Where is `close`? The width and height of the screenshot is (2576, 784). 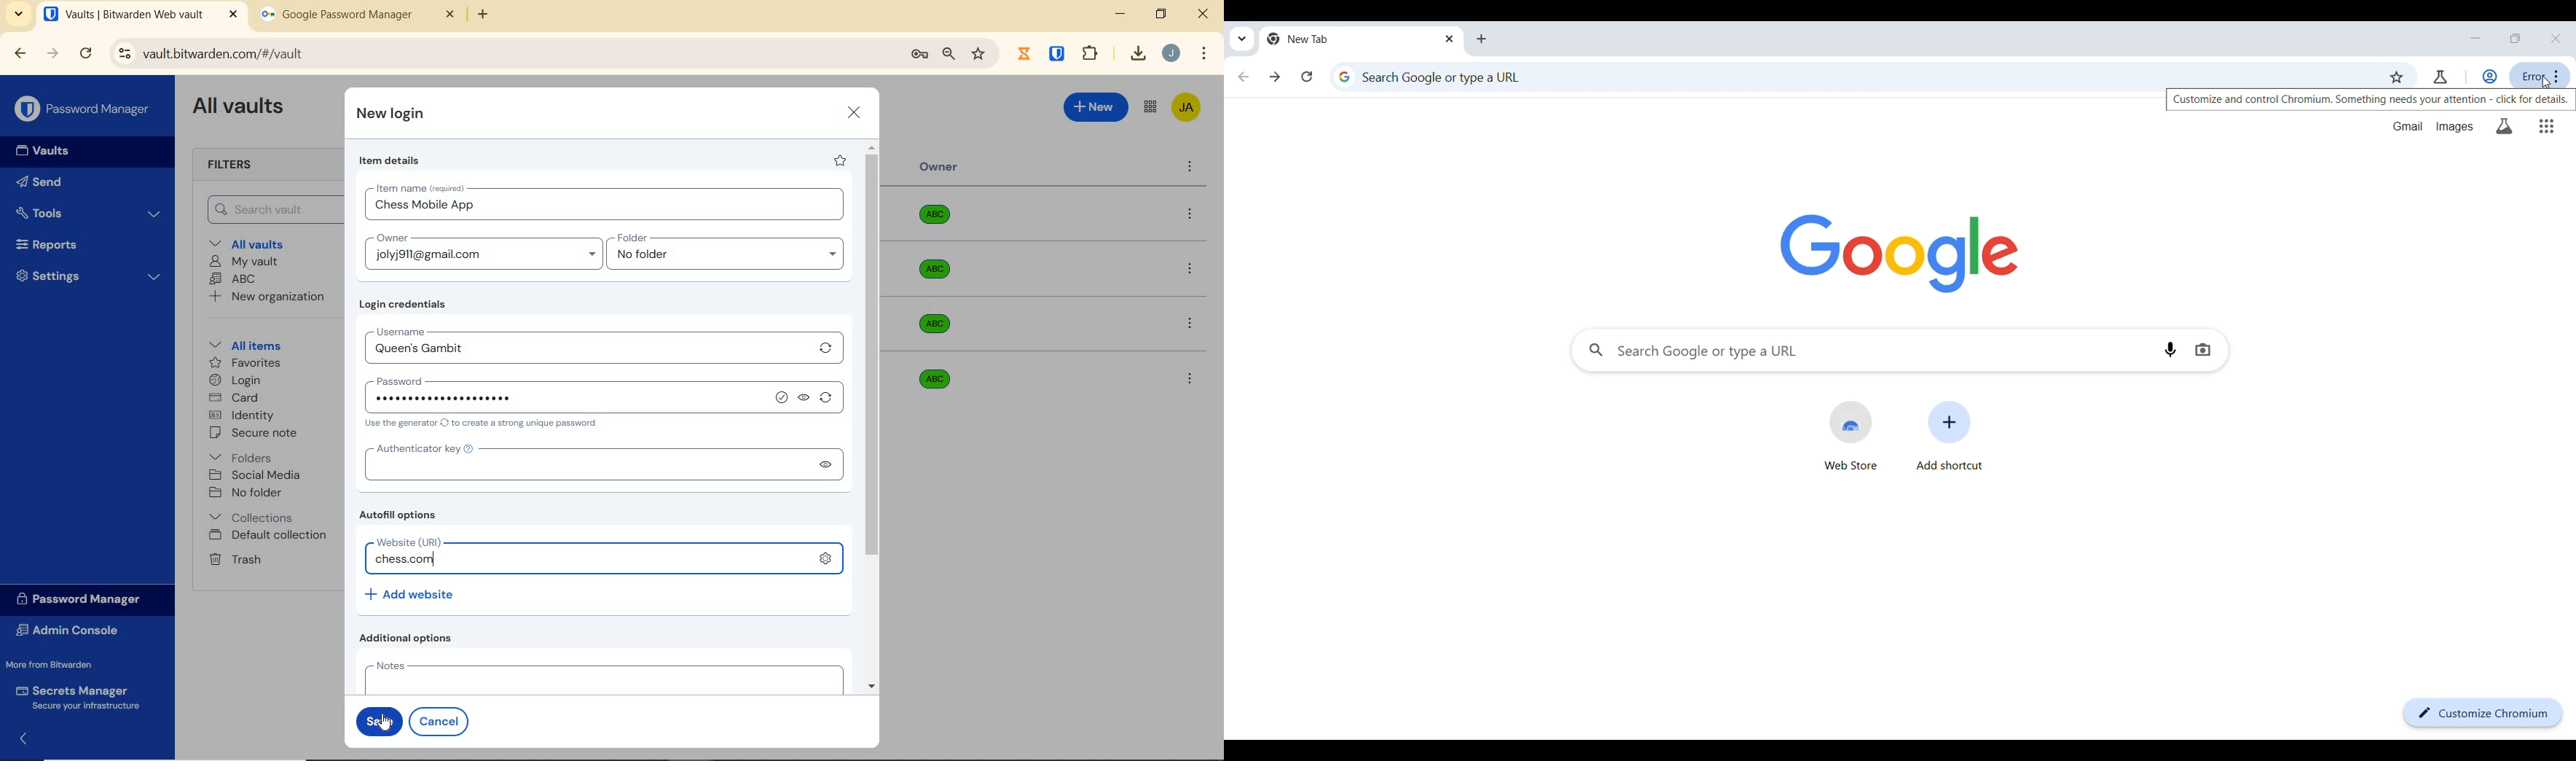 close is located at coordinates (1204, 14).